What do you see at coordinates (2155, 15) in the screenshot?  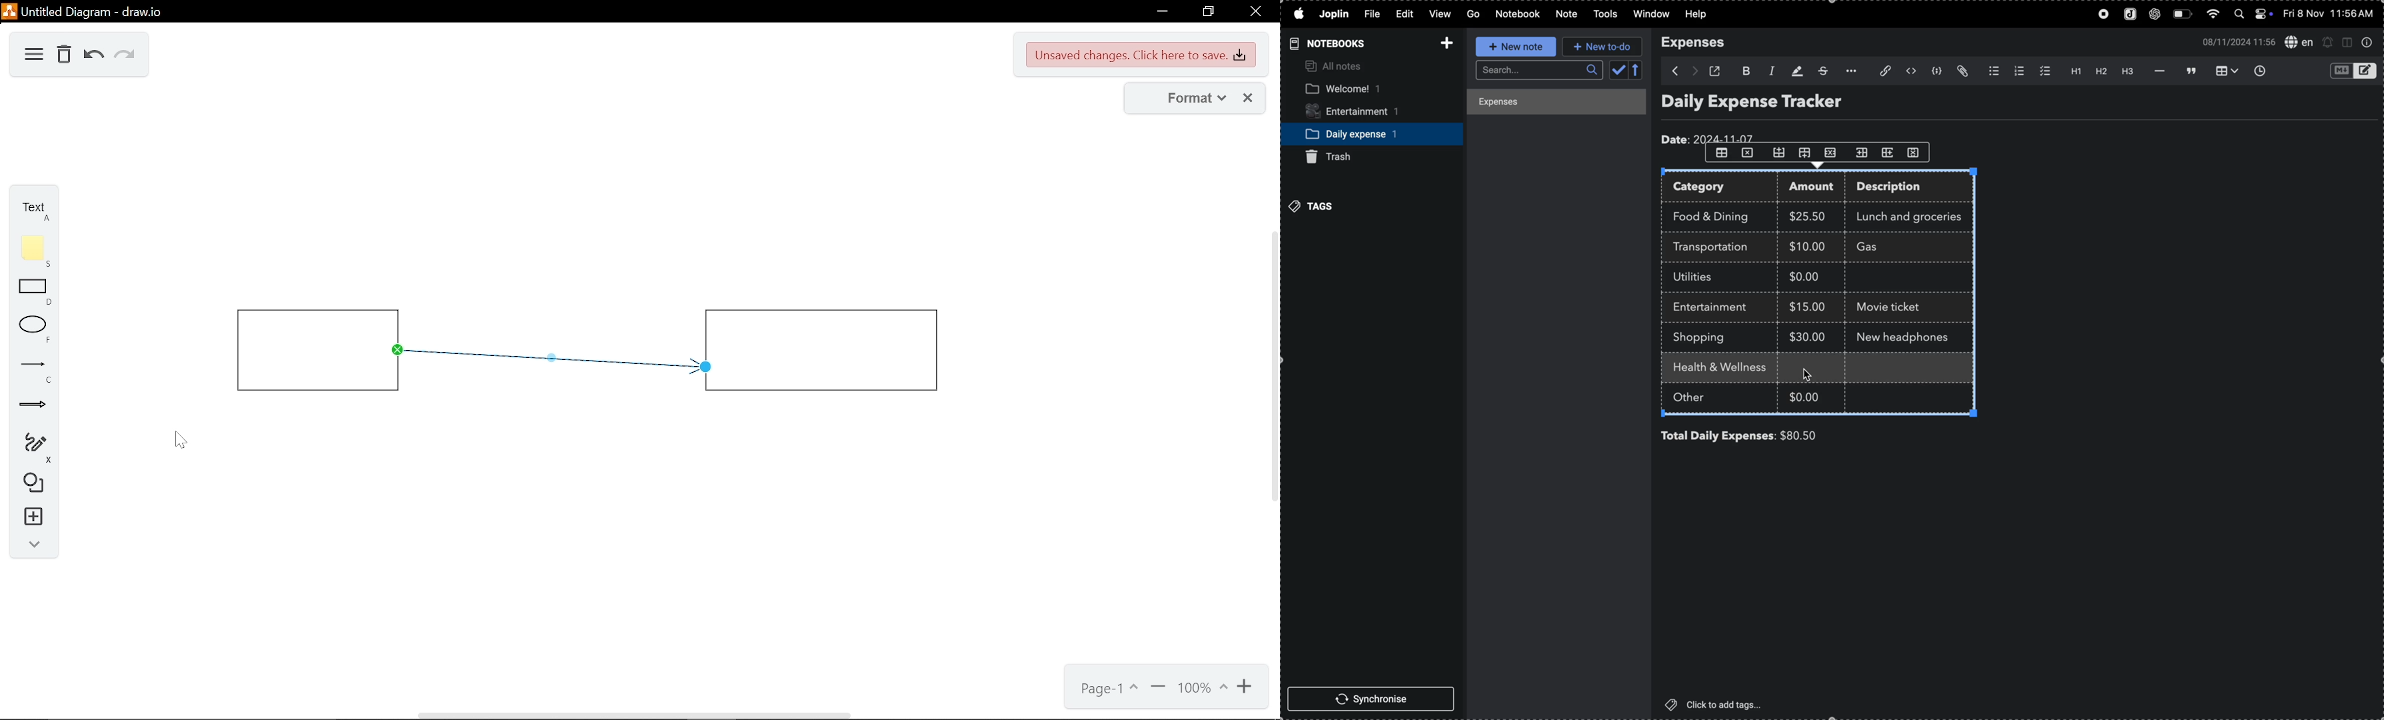 I see `chatgpt` at bounding box center [2155, 15].